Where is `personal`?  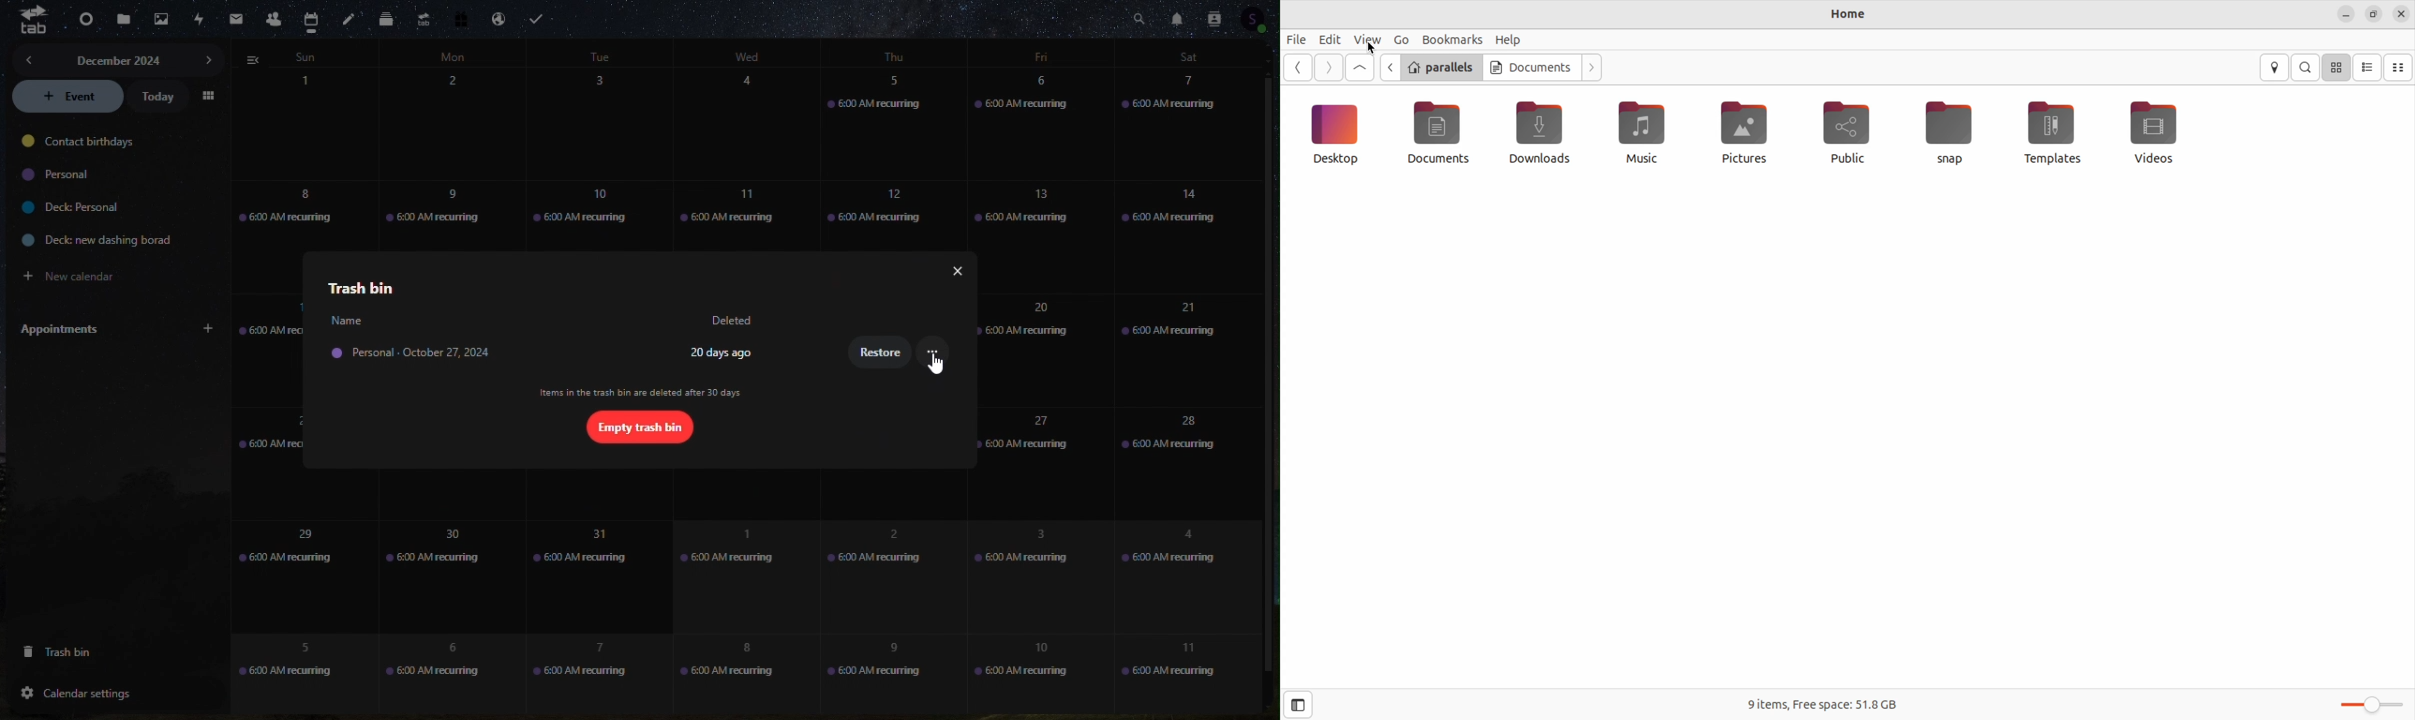 personal is located at coordinates (61, 175).